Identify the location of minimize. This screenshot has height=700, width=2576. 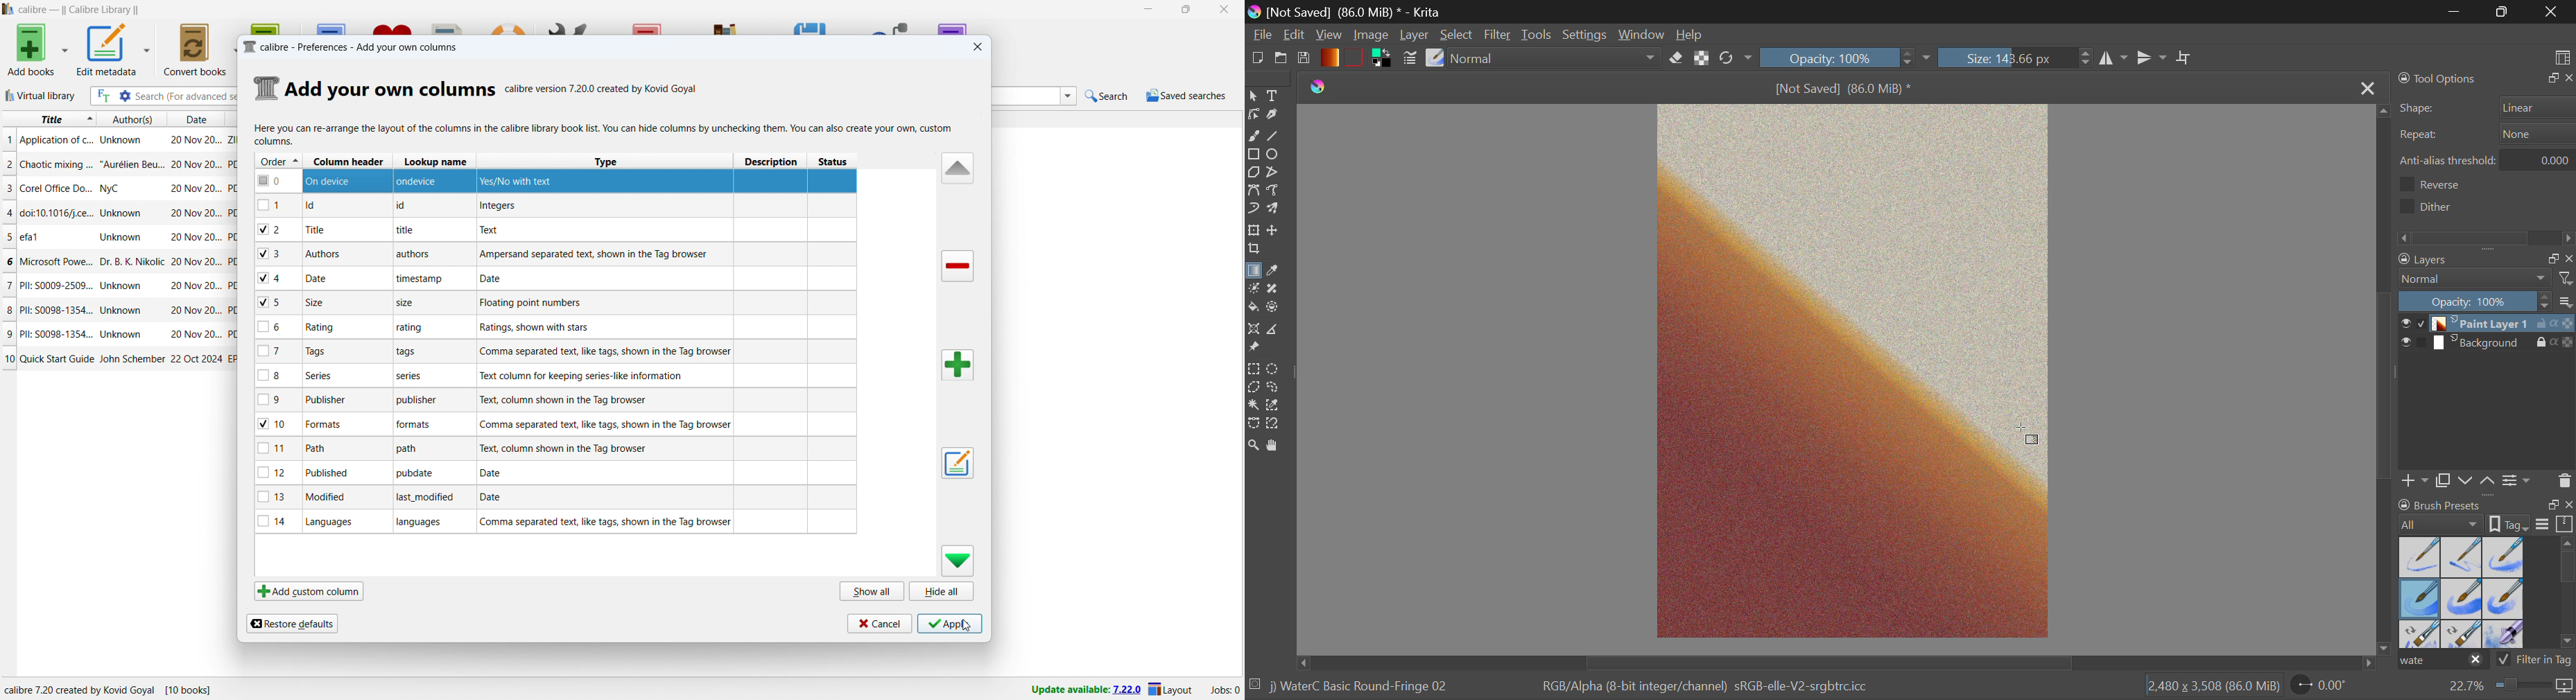
(1146, 10).